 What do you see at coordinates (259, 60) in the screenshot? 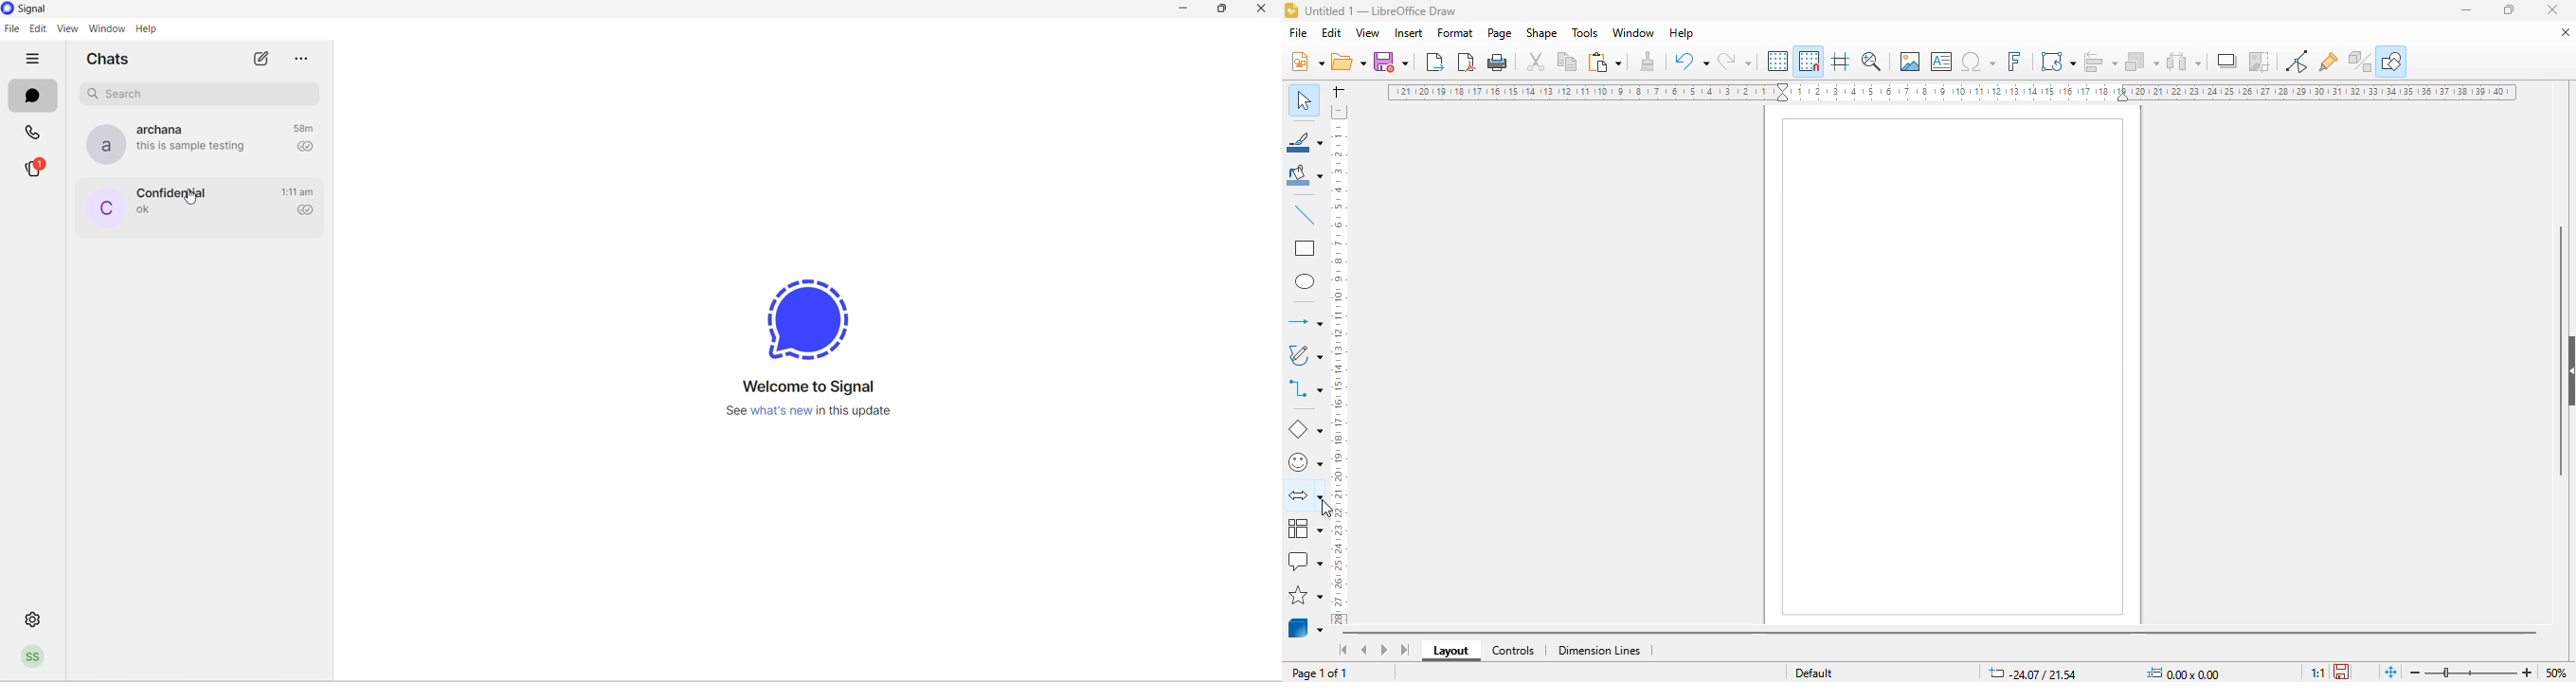
I see `new chat` at bounding box center [259, 60].